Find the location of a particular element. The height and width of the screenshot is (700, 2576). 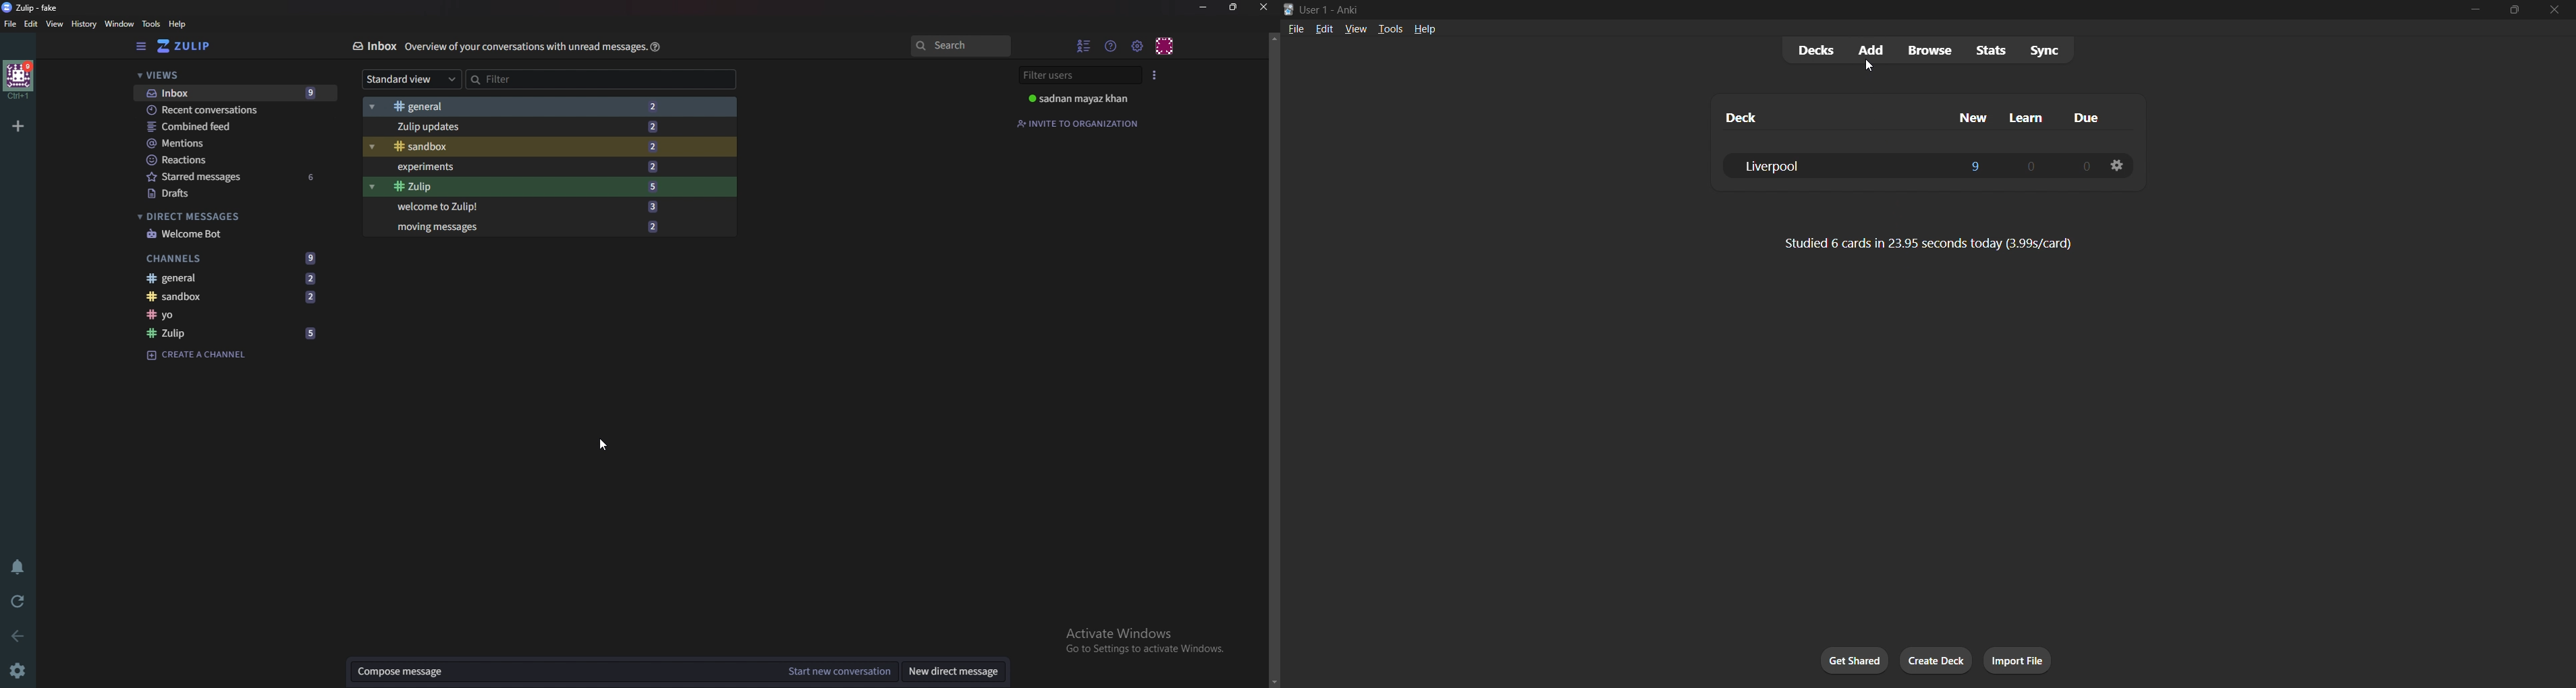

Welcome to Zulip is located at coordinates (519, 206).